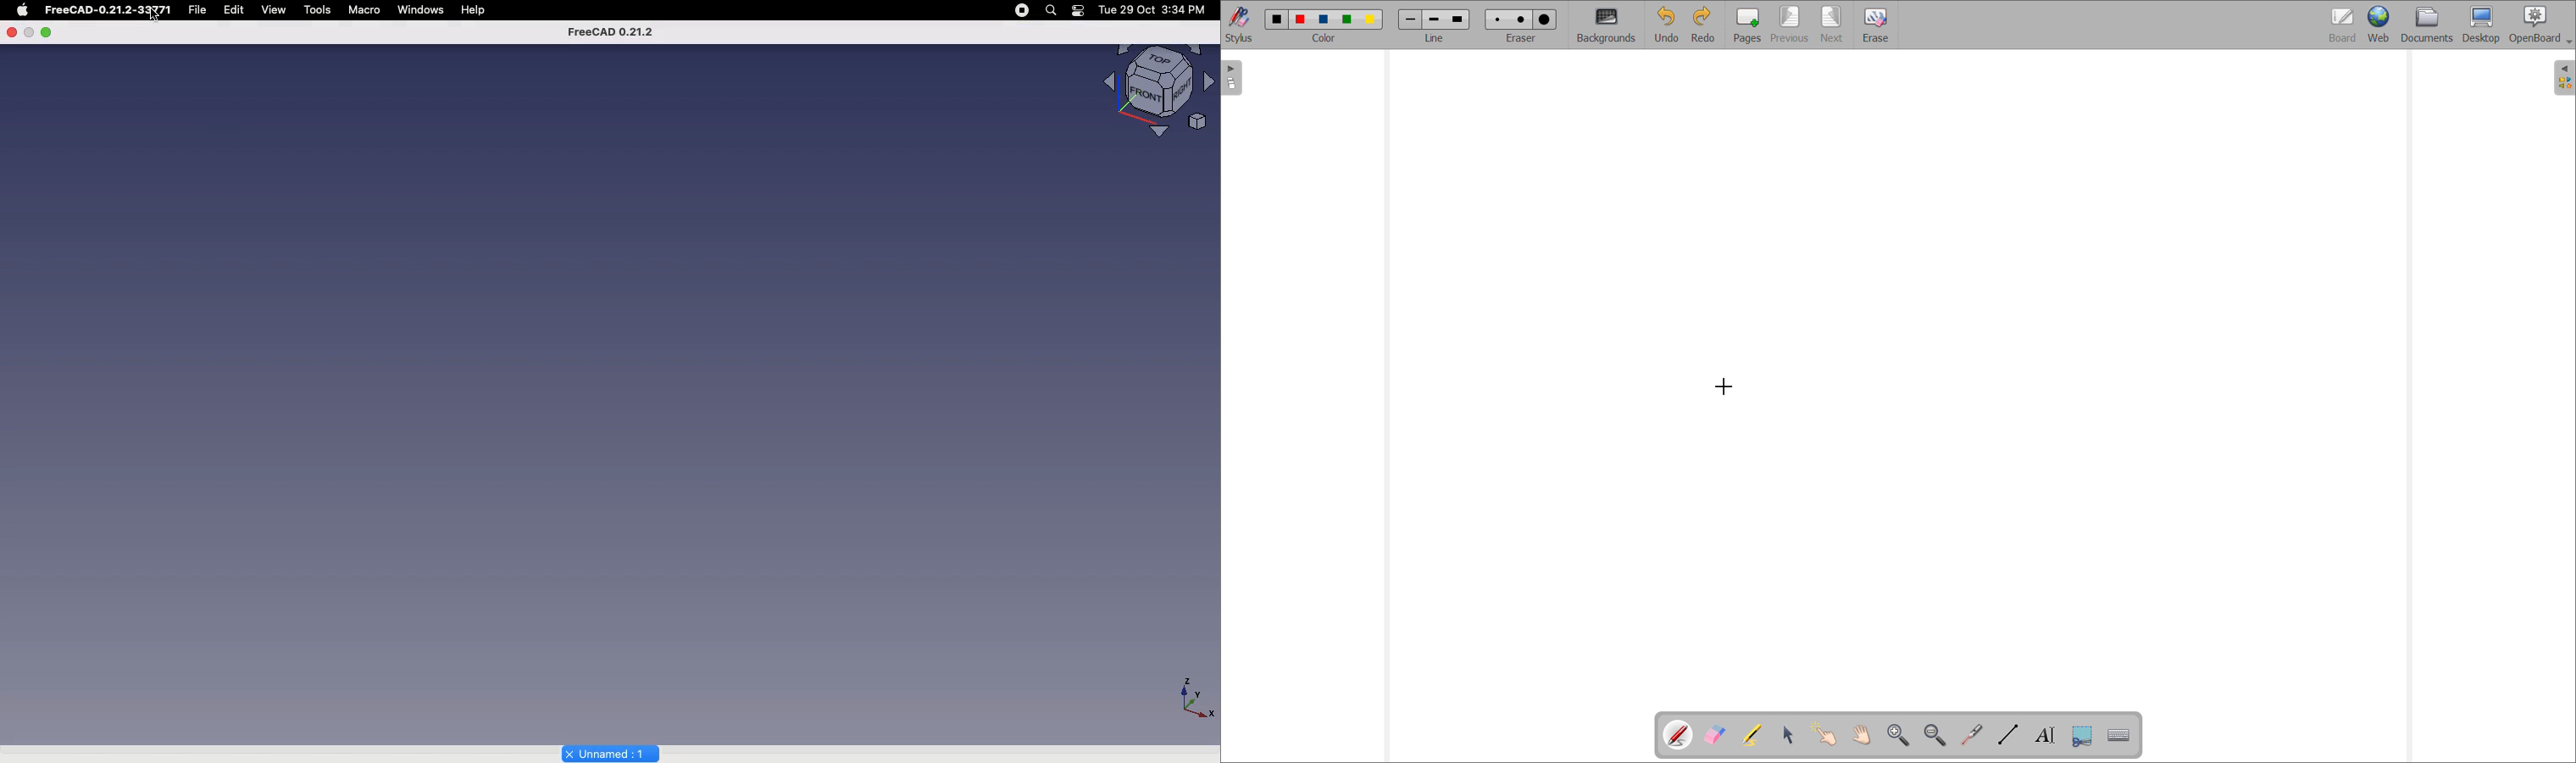 The image size is (2576, 784). I want to click on search, so click(1050, 10).